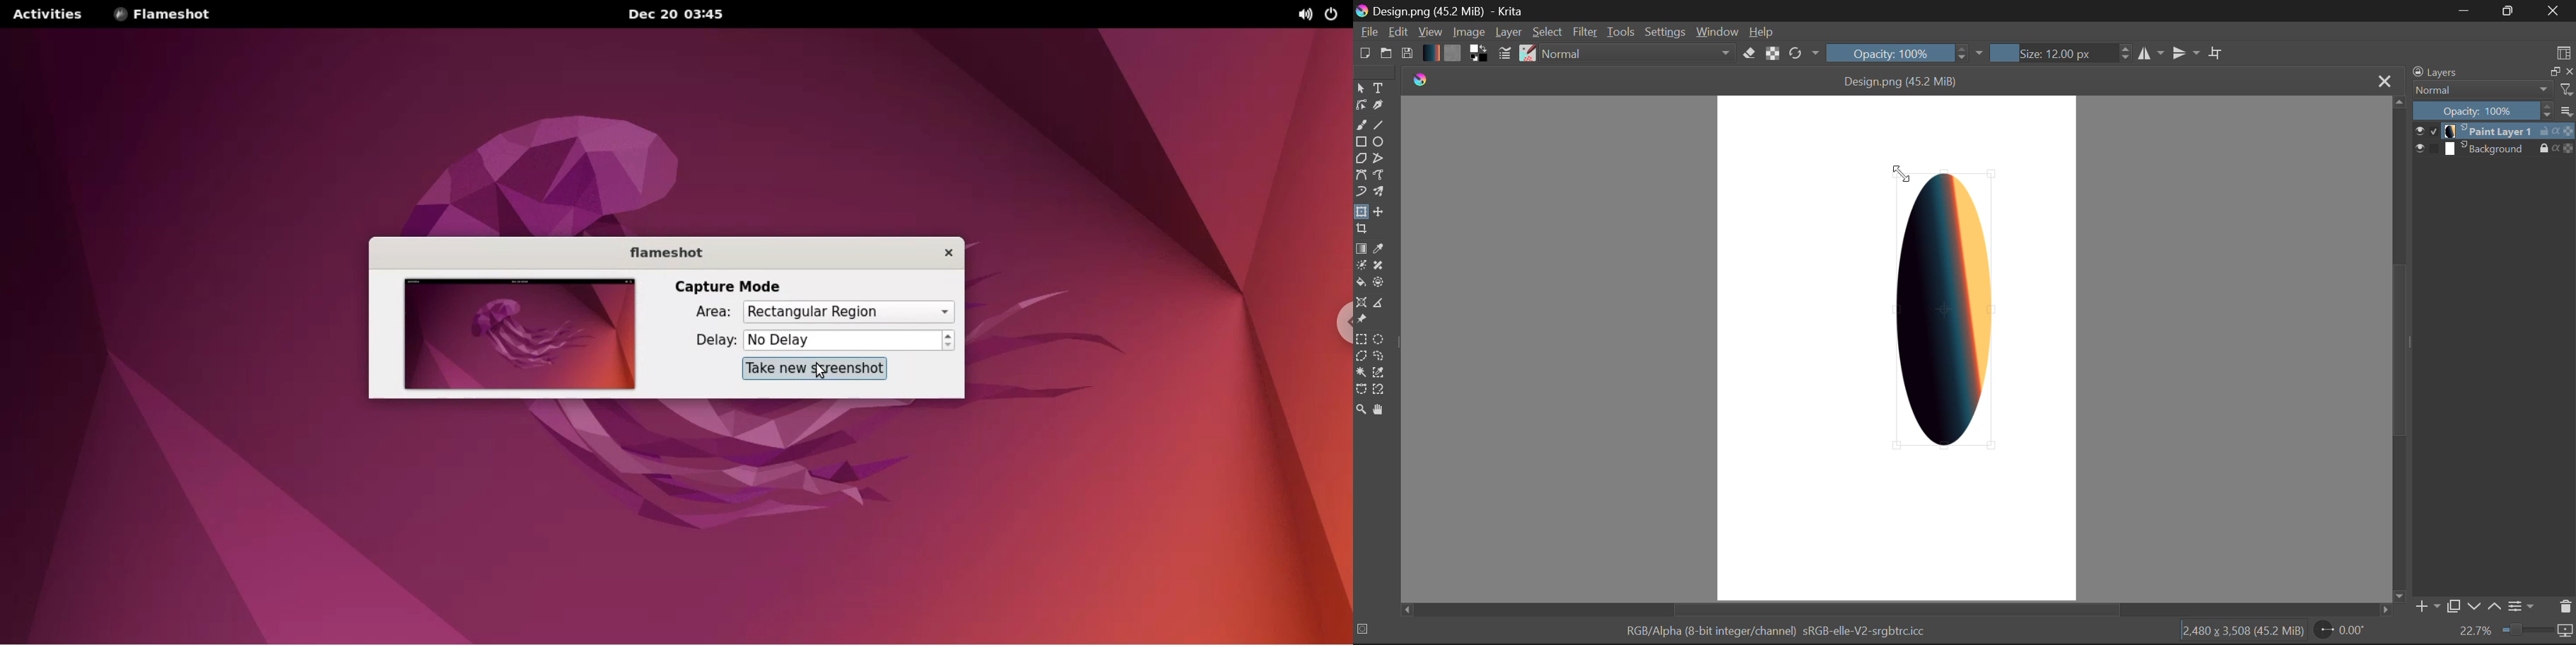 This screenshot has height=672, width=2576. I want to click on Select, so click(1361, 87).